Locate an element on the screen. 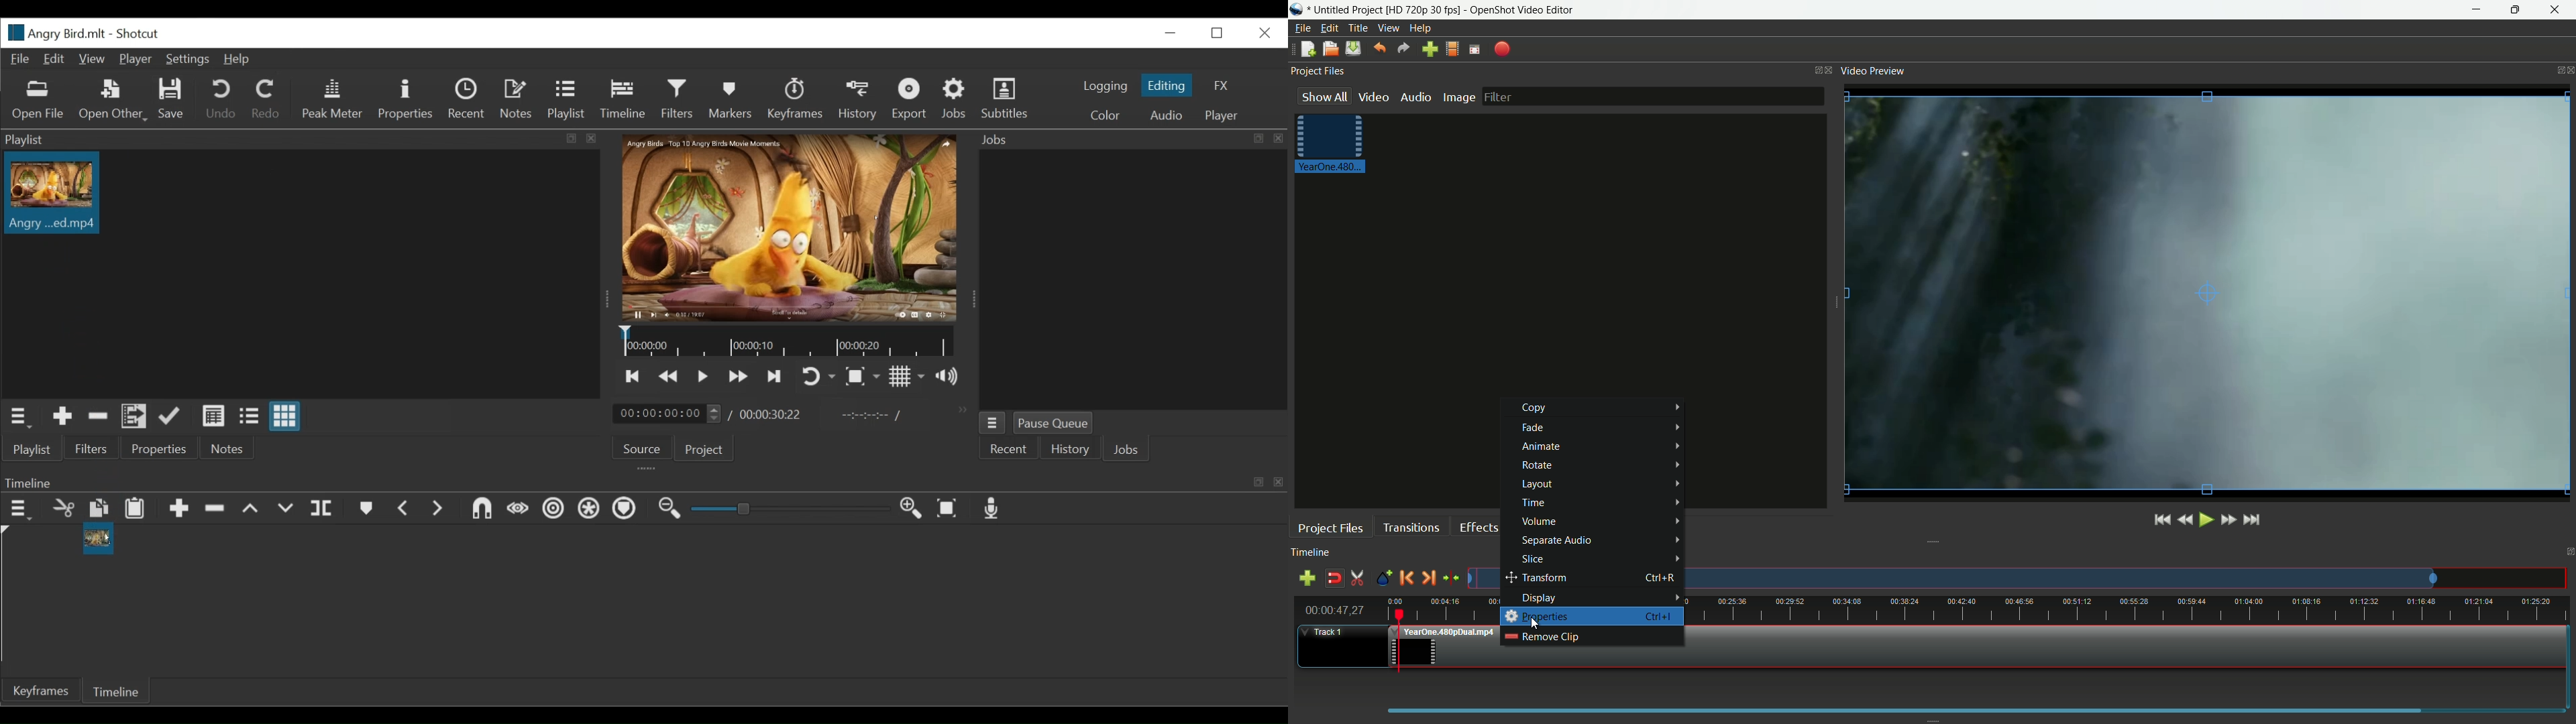 This screenshot has height=728, width=2576. Zoom timeline to fit is located at coordinates (948, 509).